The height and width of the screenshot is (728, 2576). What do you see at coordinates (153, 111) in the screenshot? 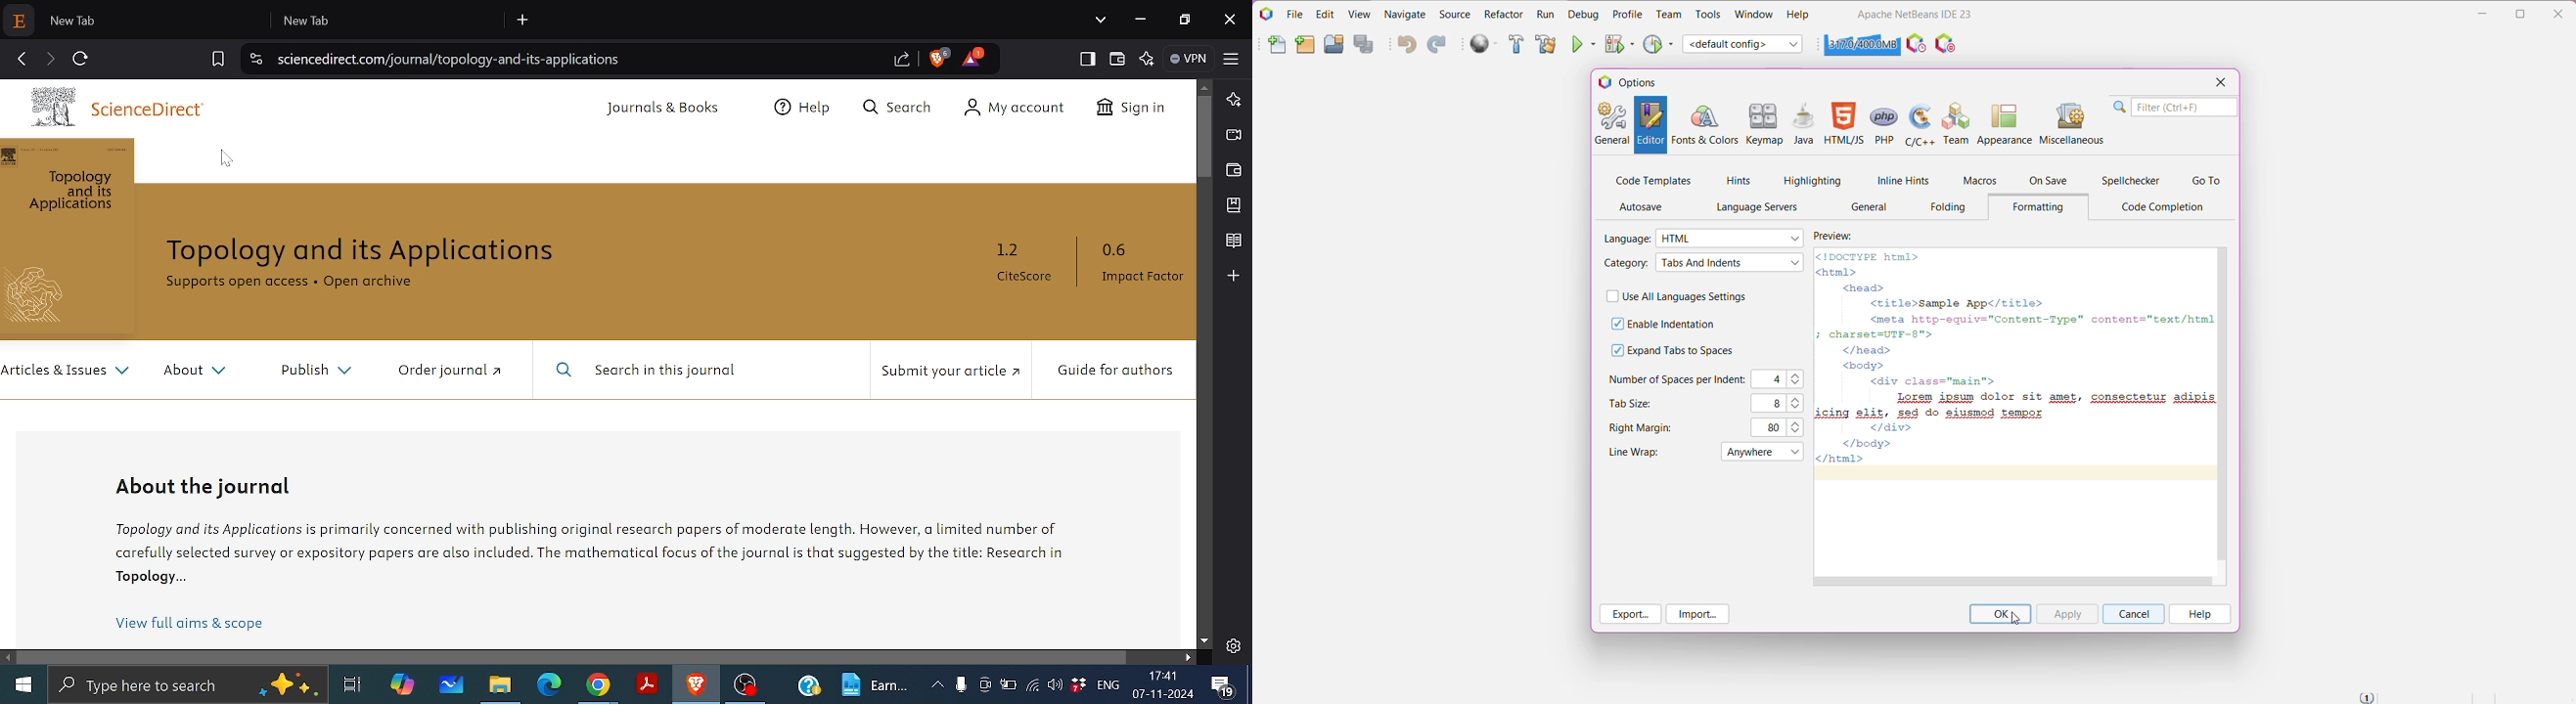
I see `ScienceDirect’` at bounding box center [153, 111].